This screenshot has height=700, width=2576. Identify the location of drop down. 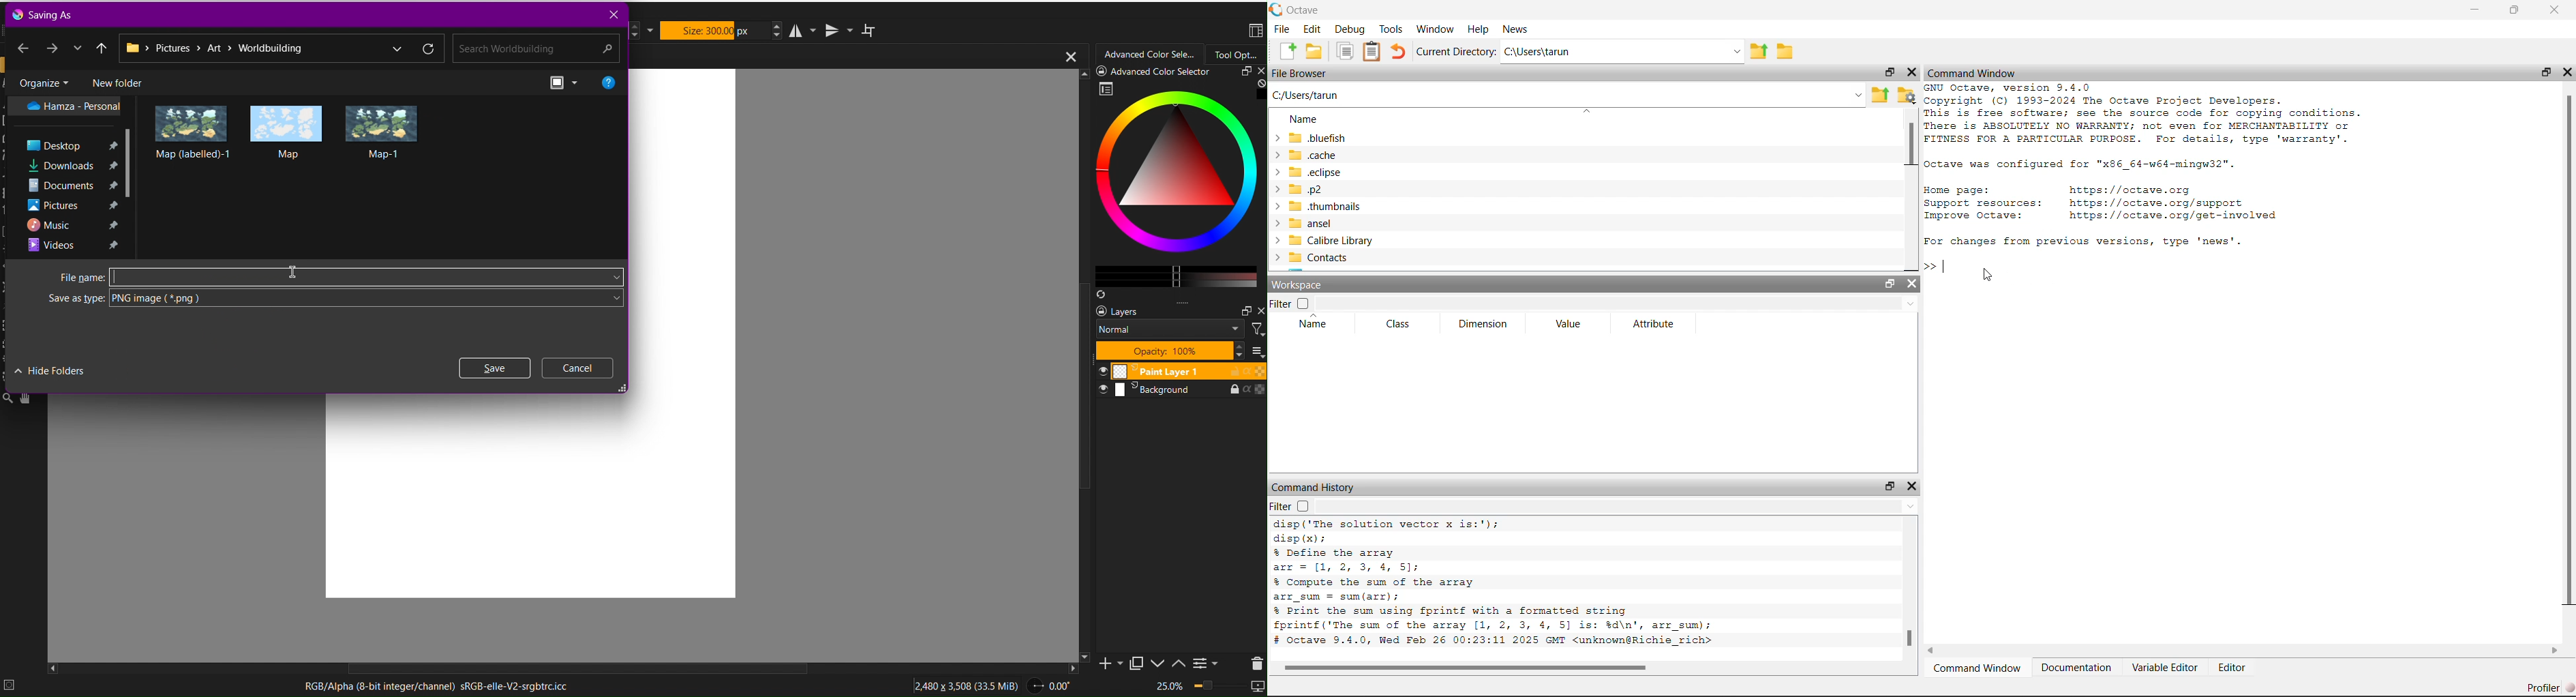
(1619, 301).